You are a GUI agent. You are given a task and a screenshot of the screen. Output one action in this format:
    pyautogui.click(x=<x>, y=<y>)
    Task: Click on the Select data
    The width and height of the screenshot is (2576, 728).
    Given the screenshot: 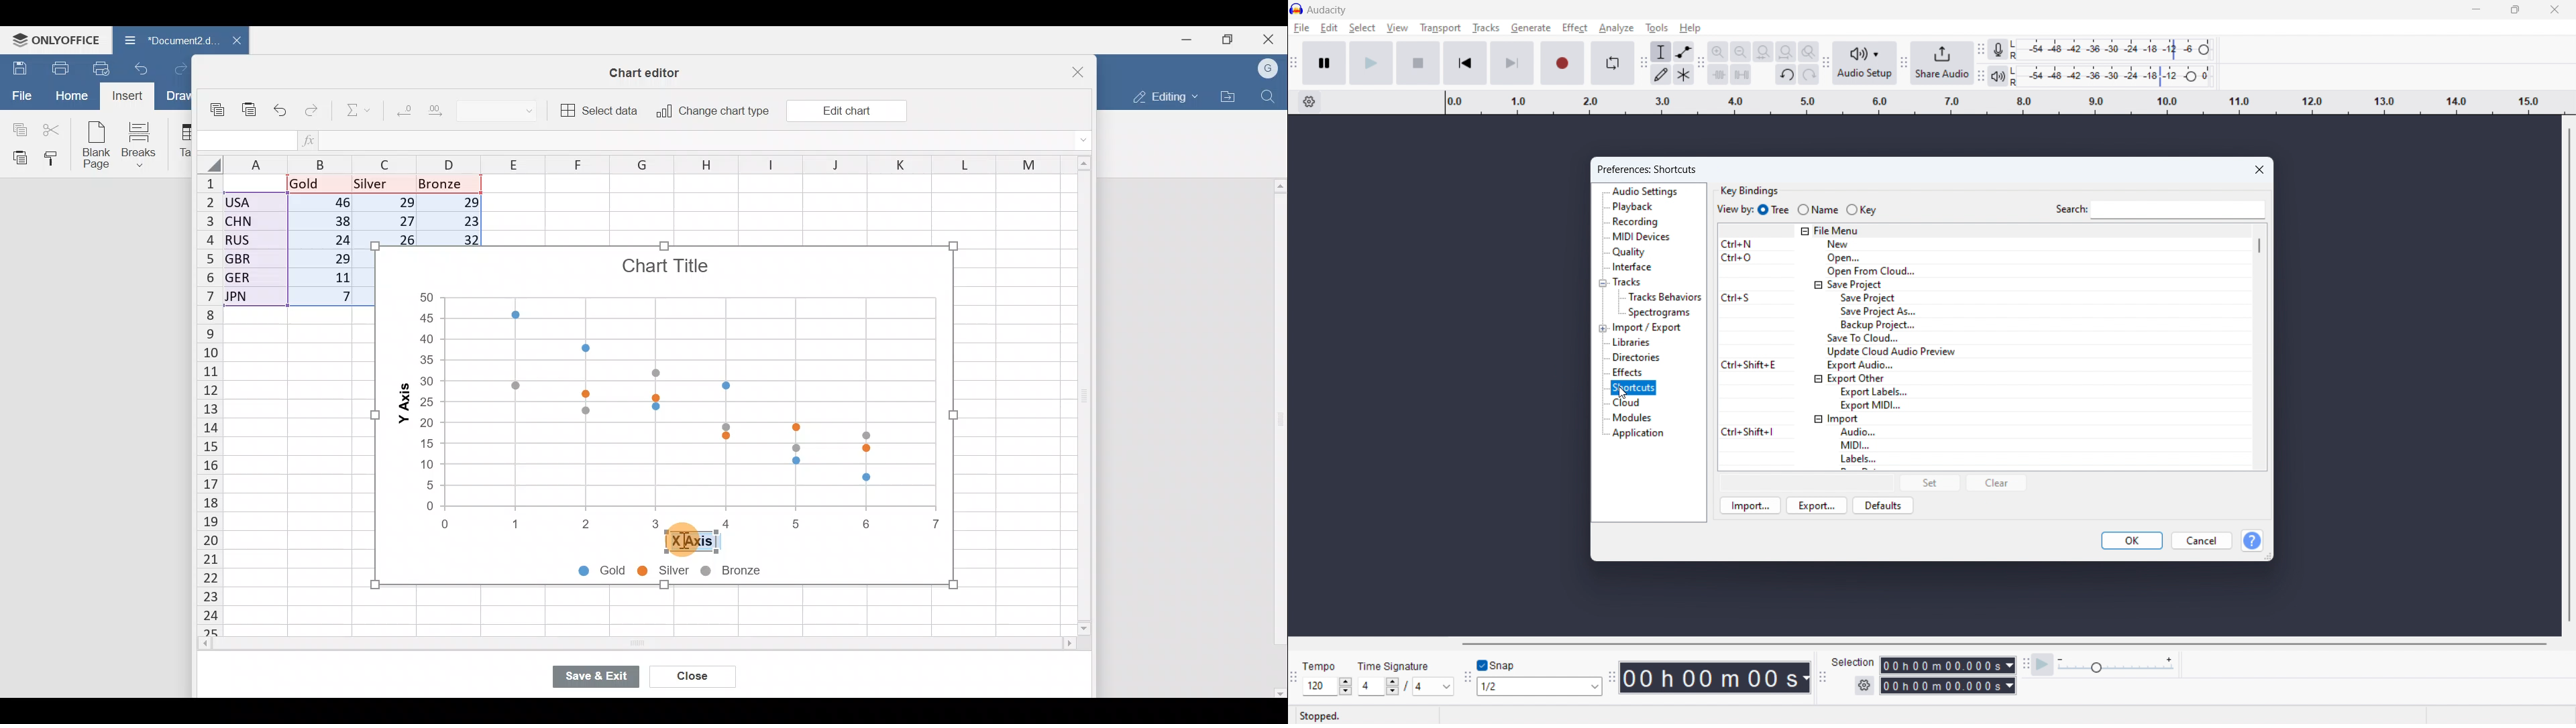 What is the action you would take?
    pyautogui.click(x=600, y=111)
    